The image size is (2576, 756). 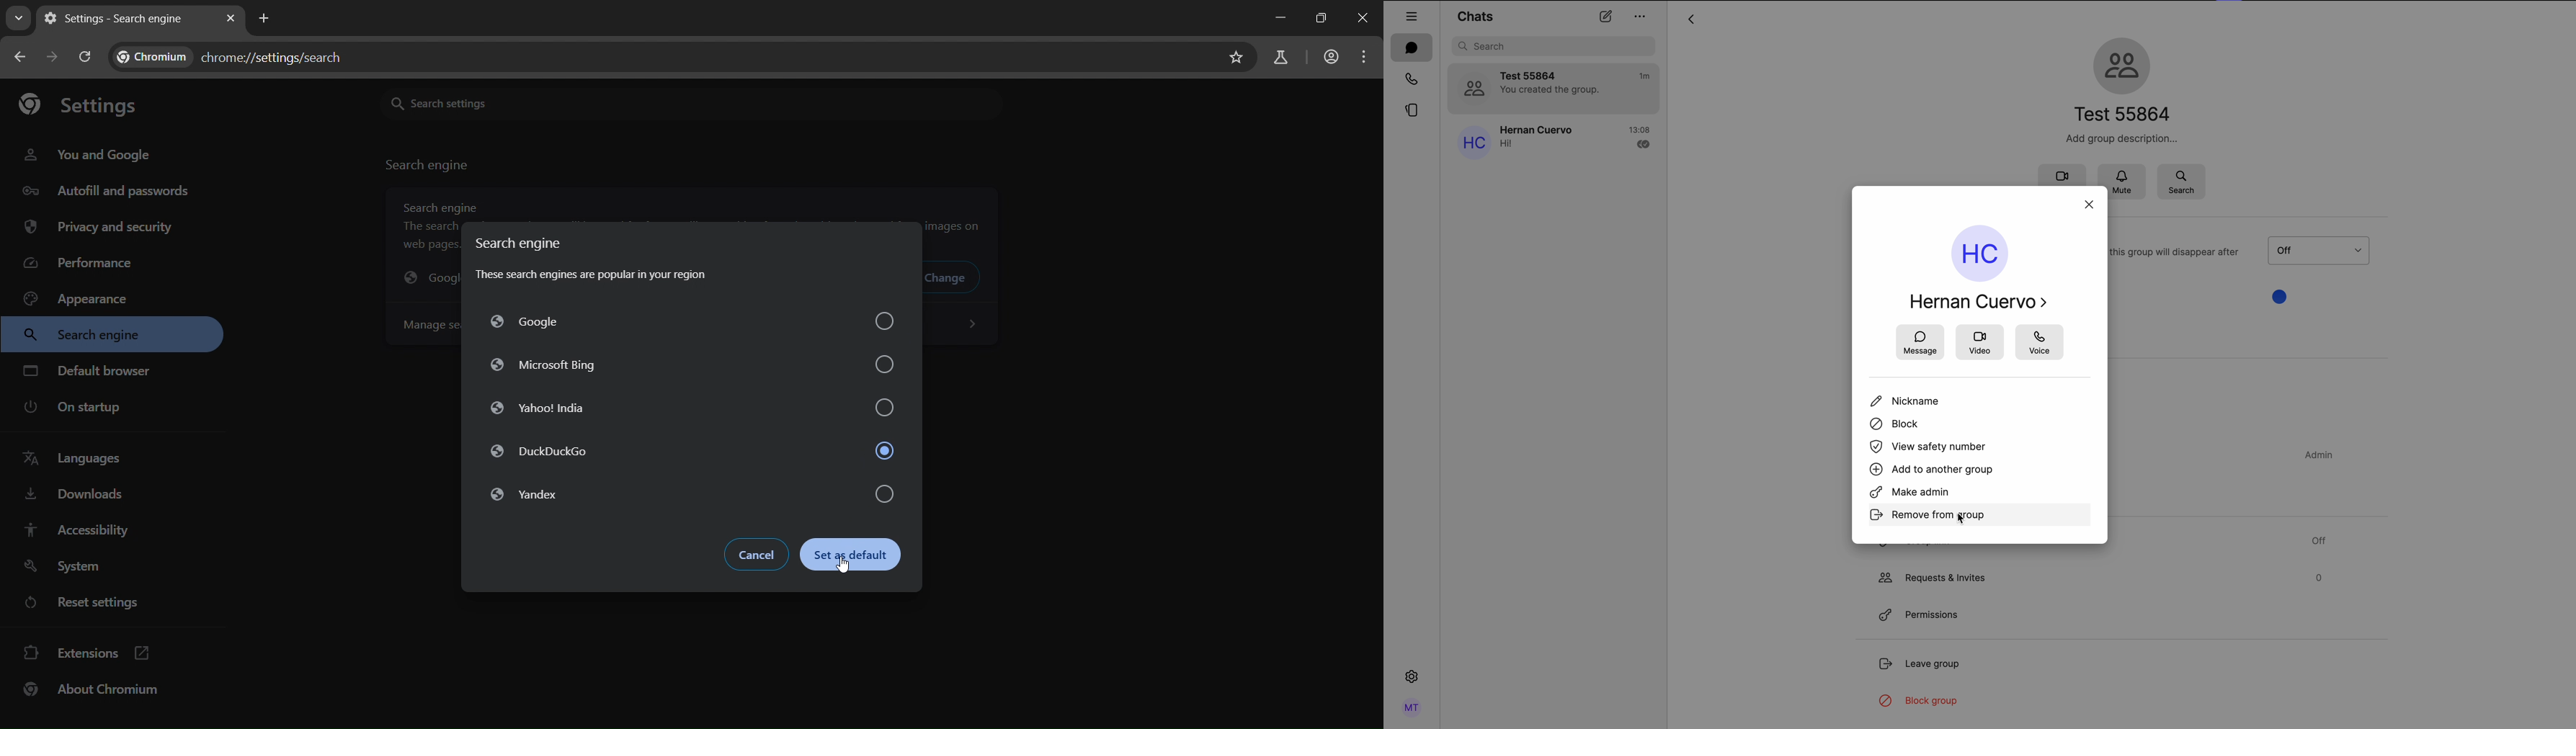 I want to click on languages, so click(x=78, y=461).